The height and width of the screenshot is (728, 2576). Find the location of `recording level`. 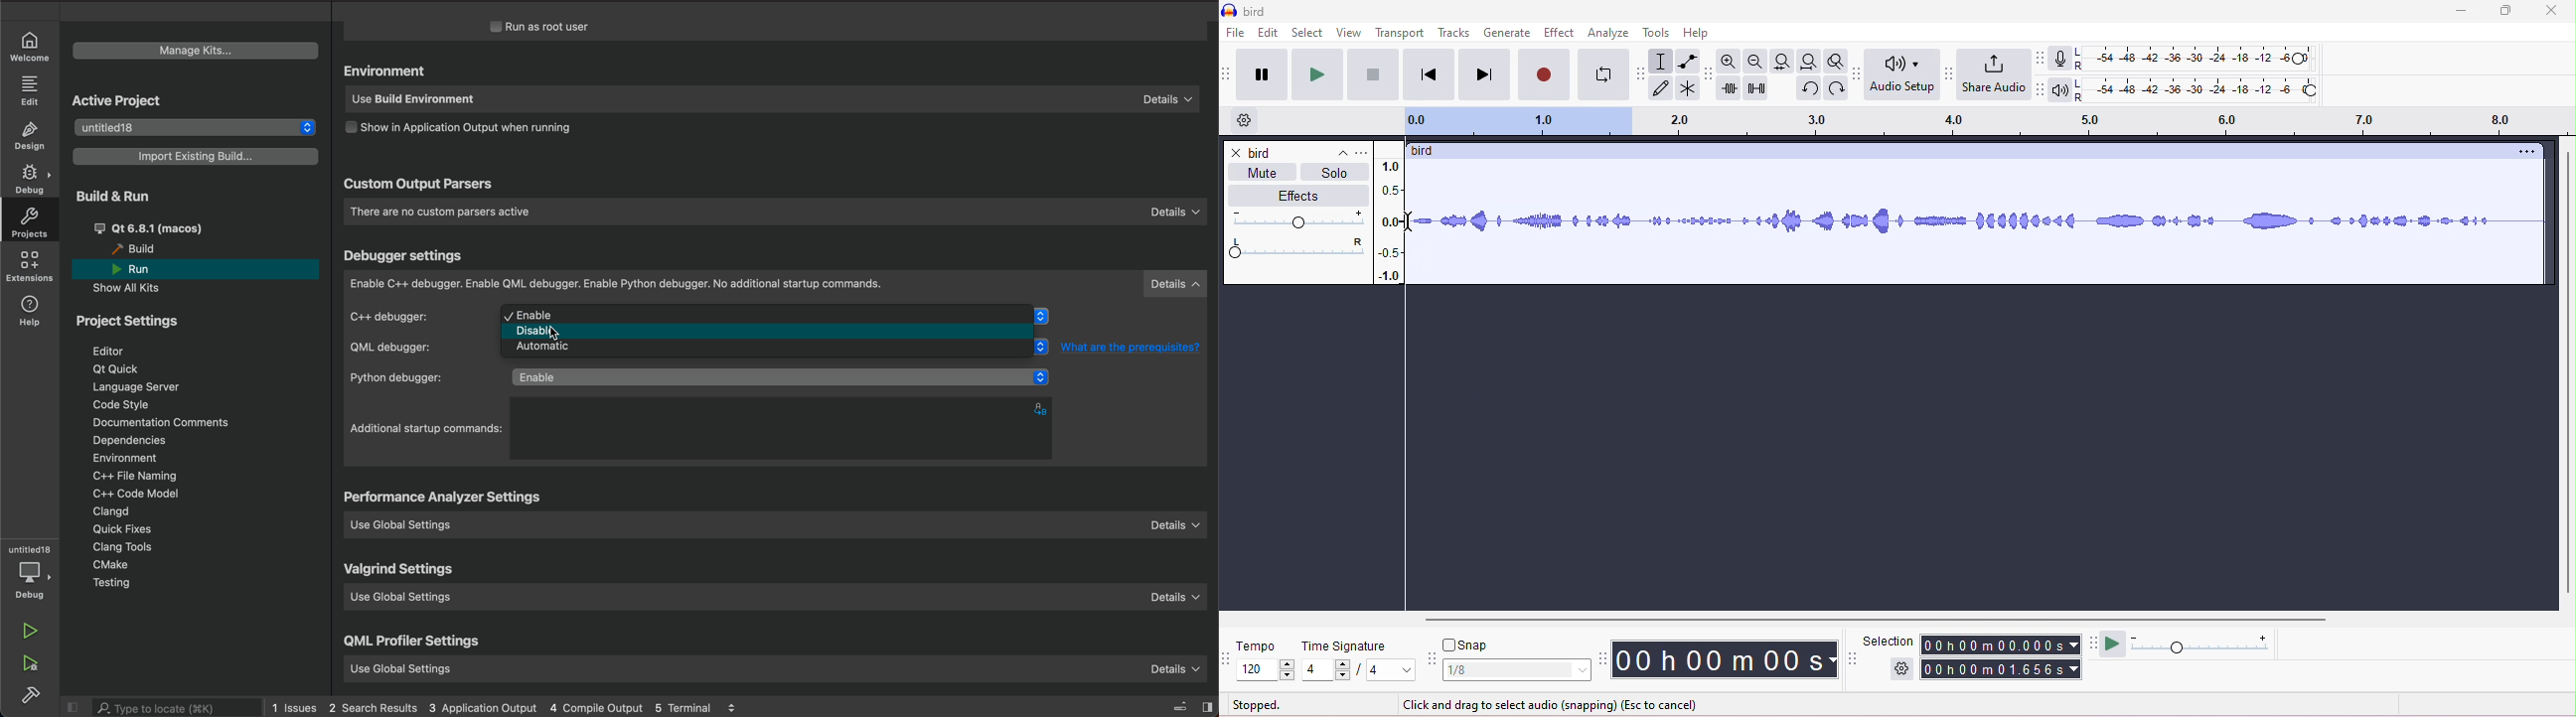

recording level is located at coordinates (2209, 59).